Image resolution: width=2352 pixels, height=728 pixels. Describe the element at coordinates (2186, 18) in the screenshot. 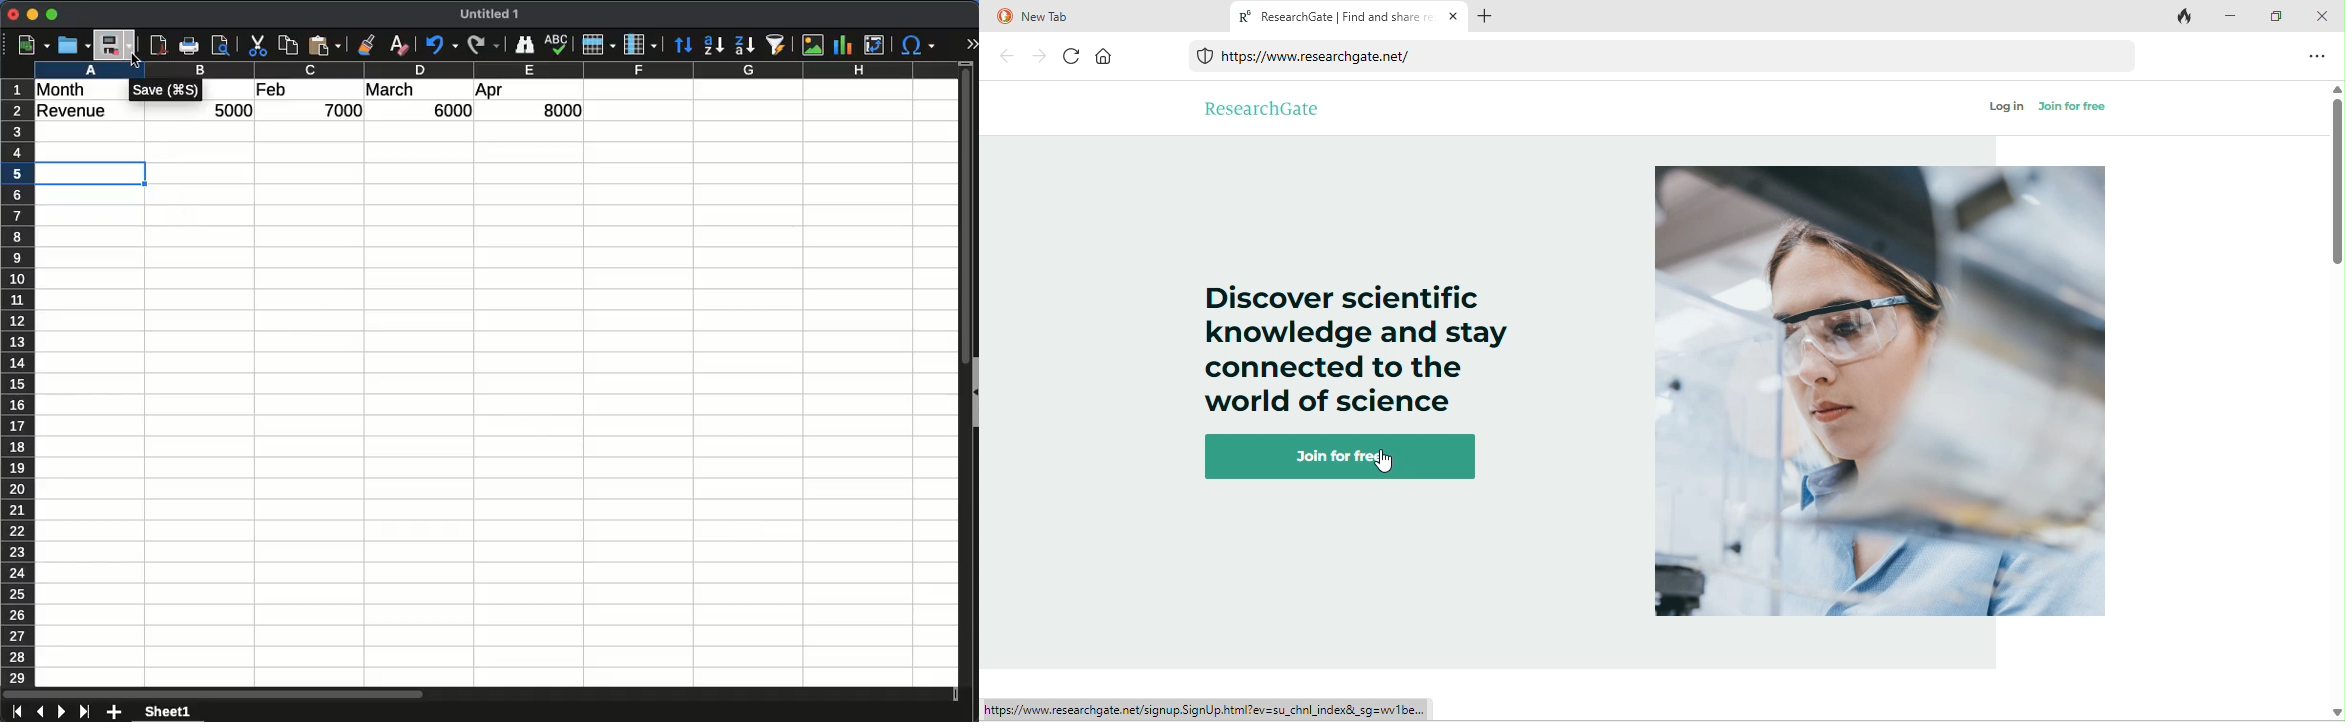

I see `track tab` at that location.